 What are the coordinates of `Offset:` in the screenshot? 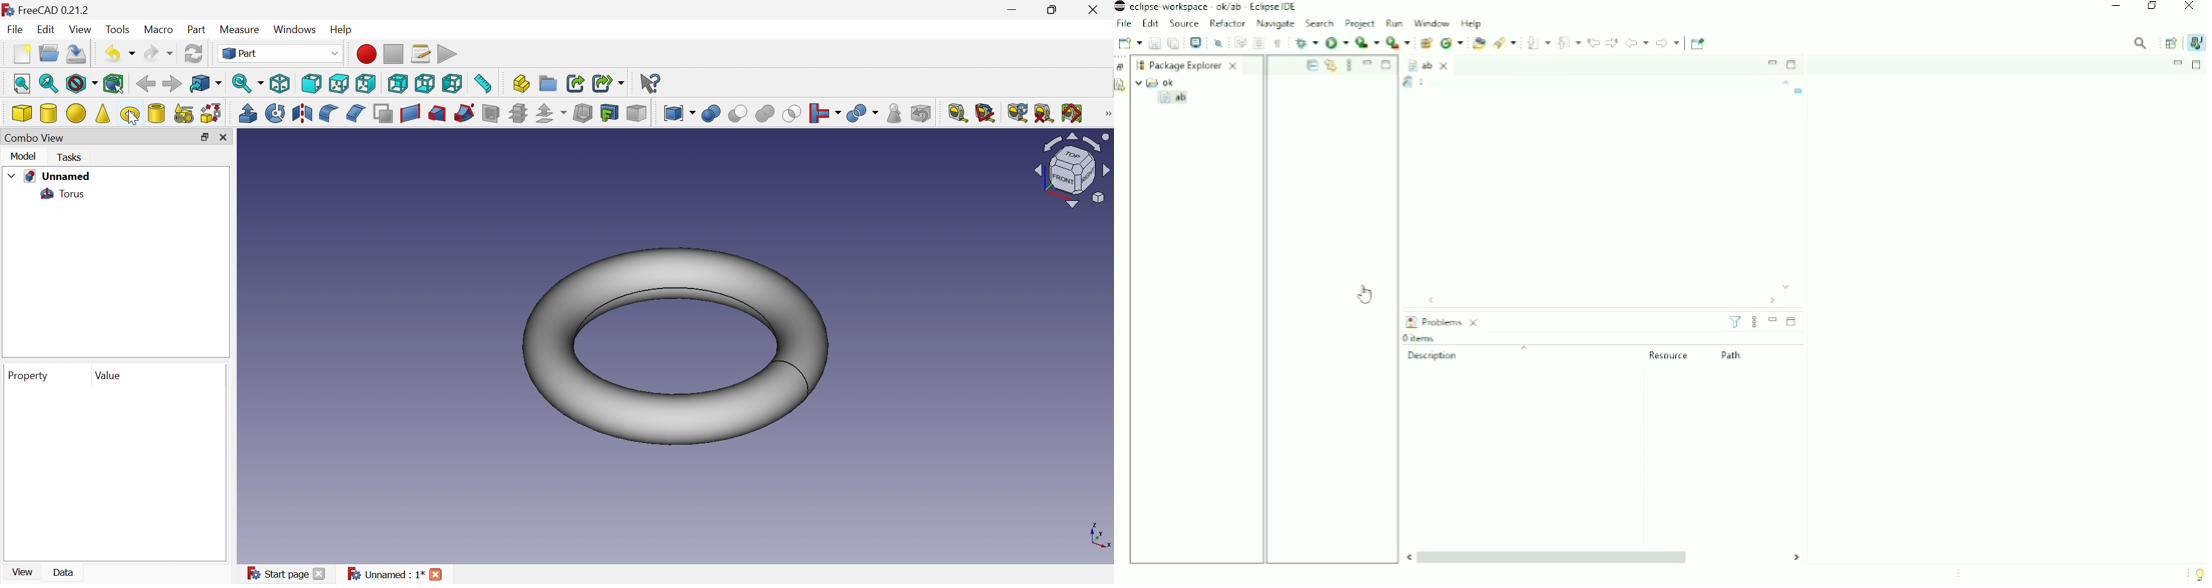 It's located at (550, 113).